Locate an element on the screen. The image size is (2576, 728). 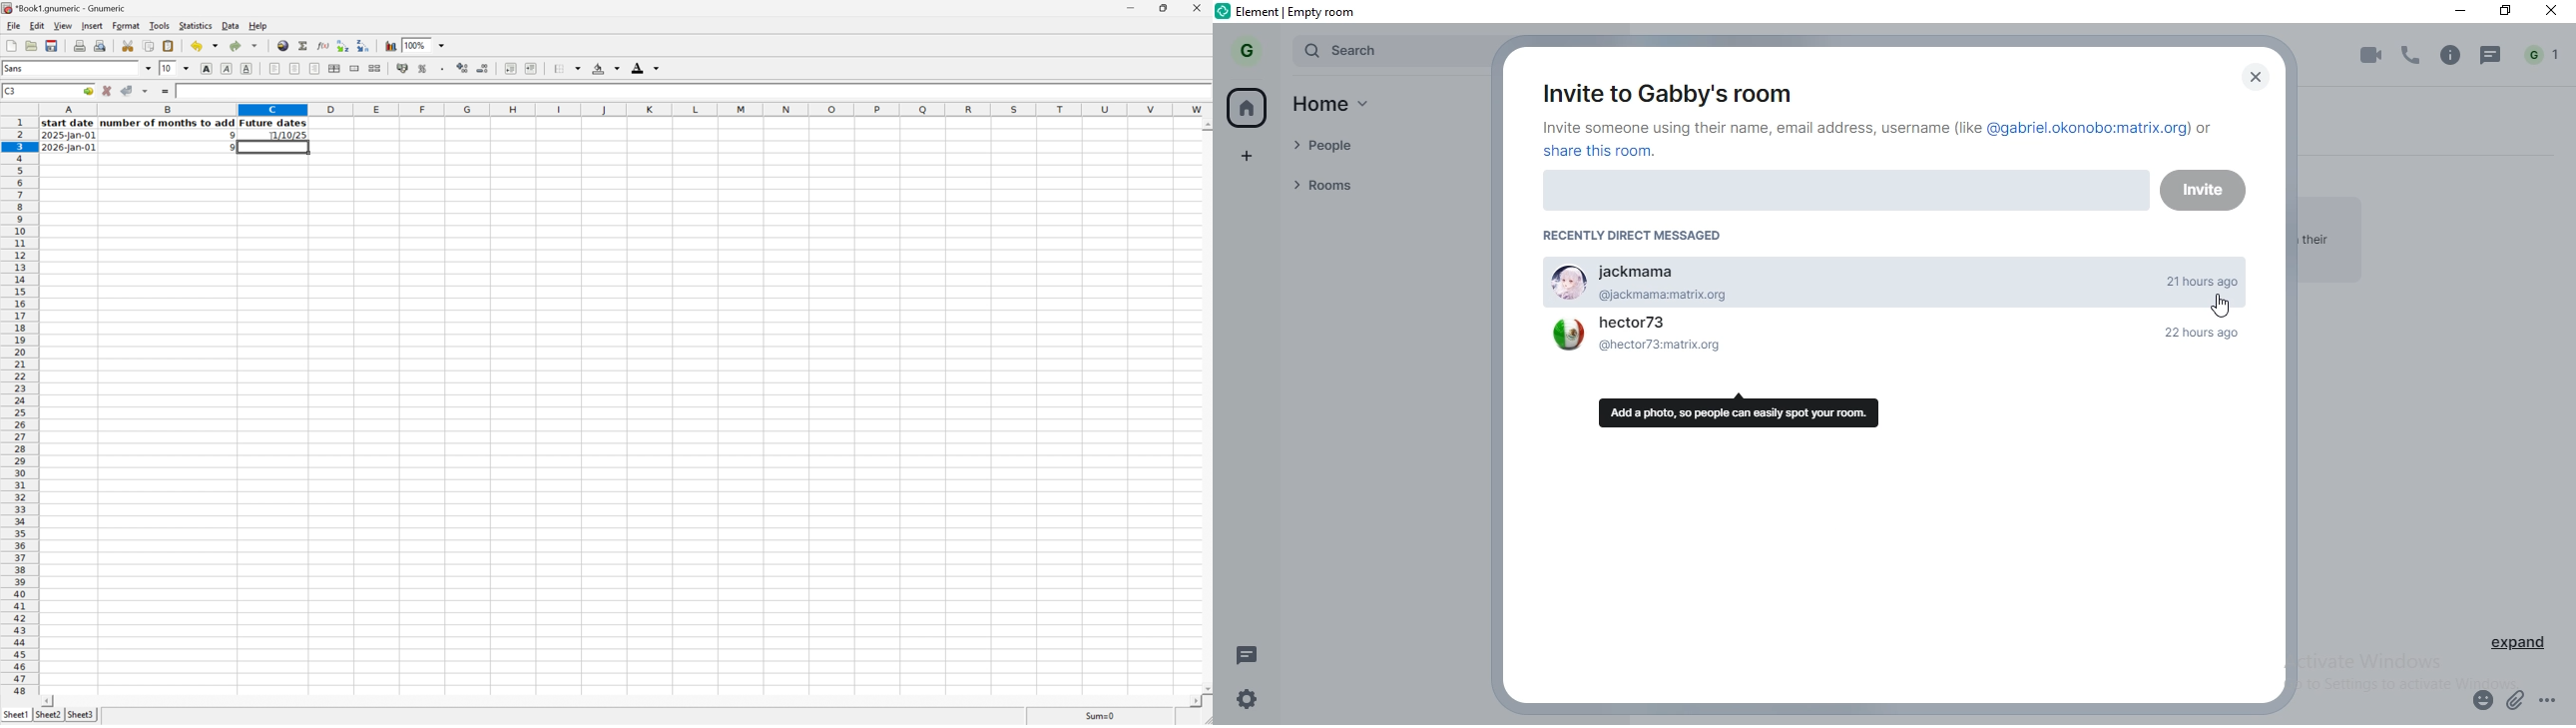
home is located at coordinates (1341, 107).